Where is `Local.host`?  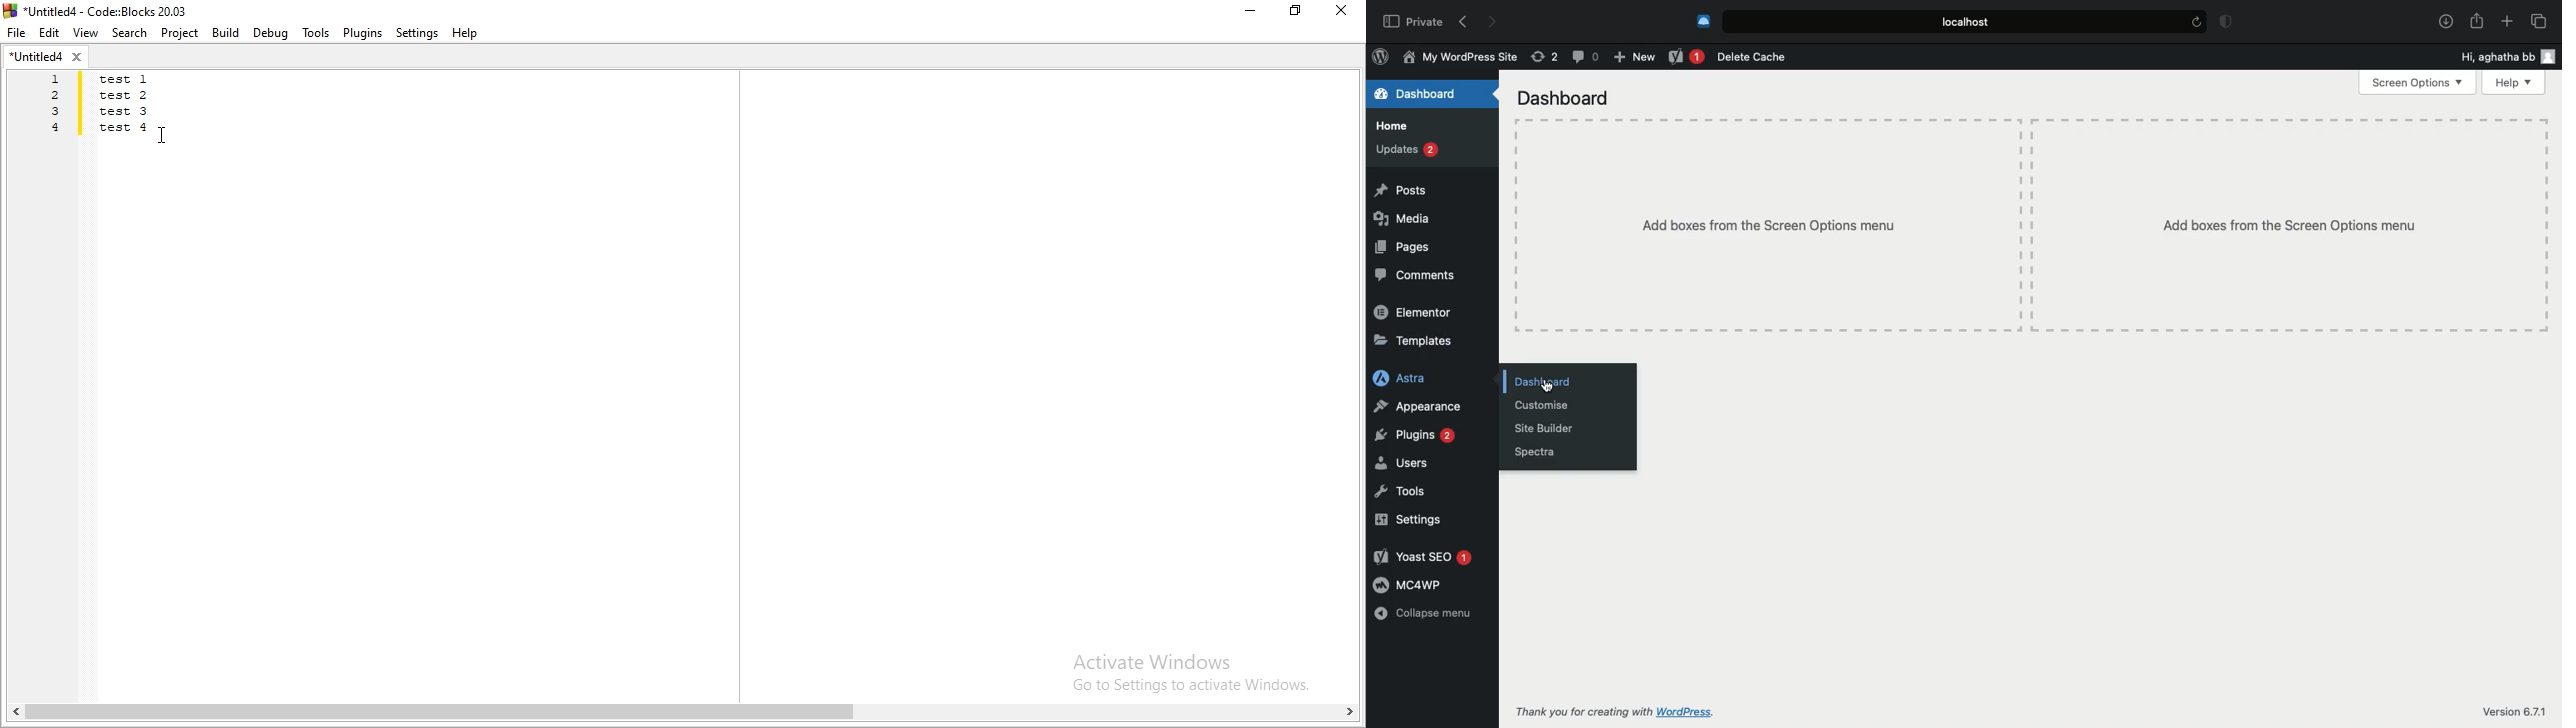 Local.host is located at coordinates (1966, 21).